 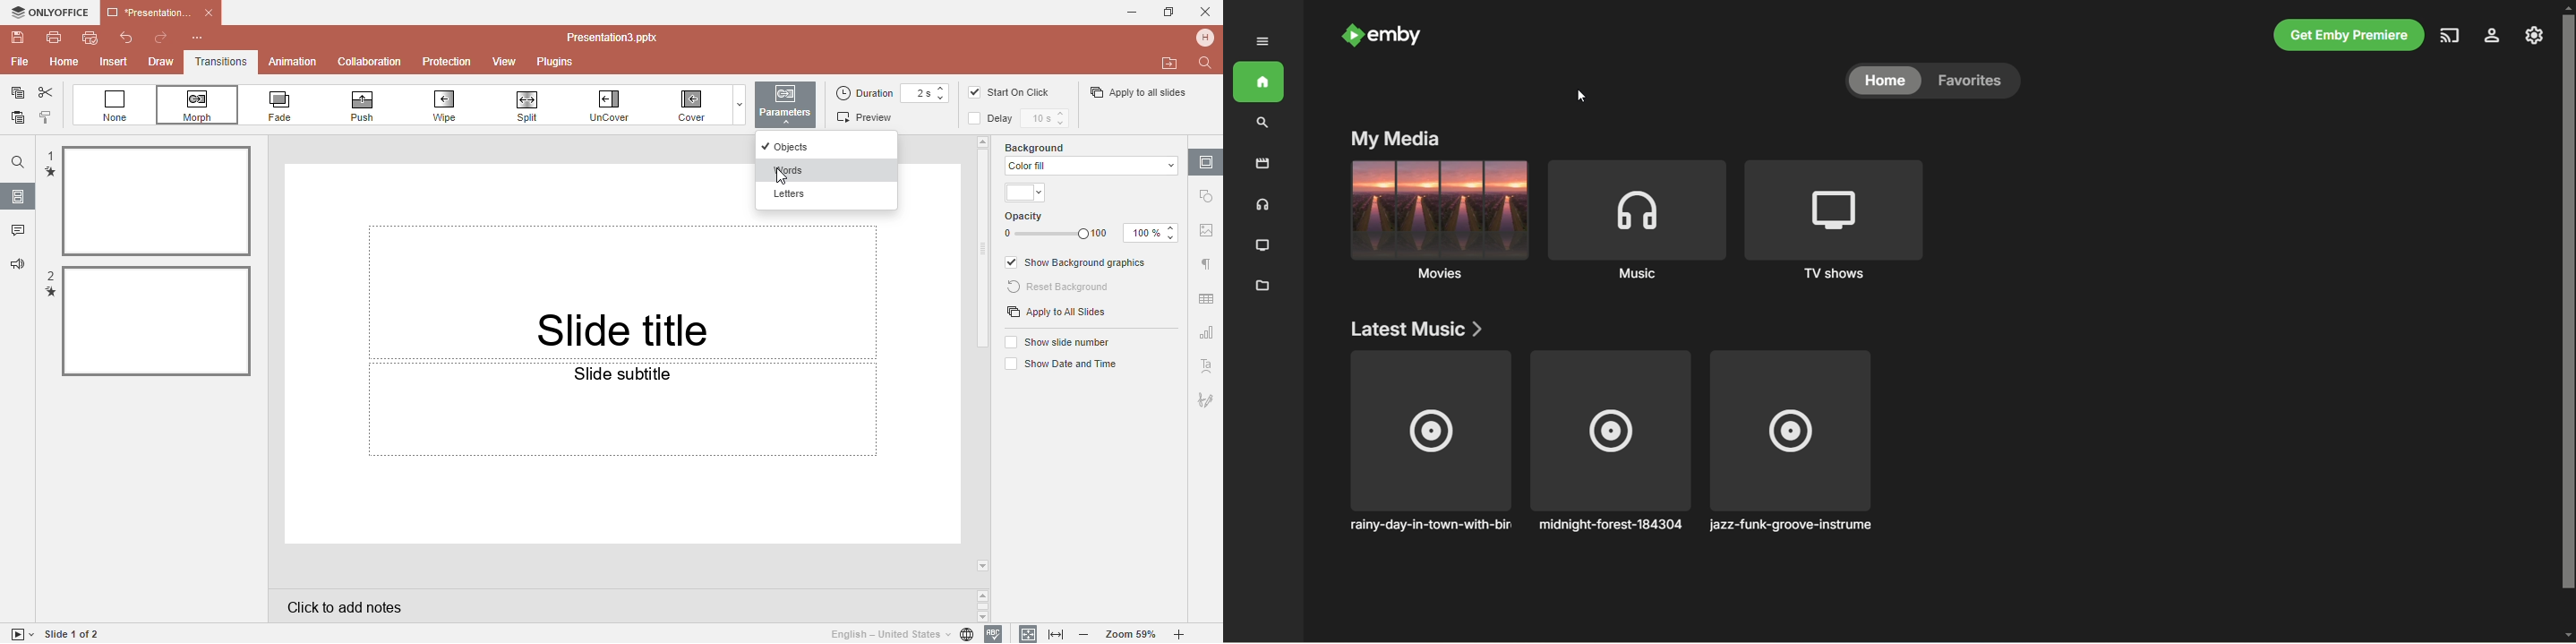 I want to click on Click to add notes, so click(x=620, y=605).